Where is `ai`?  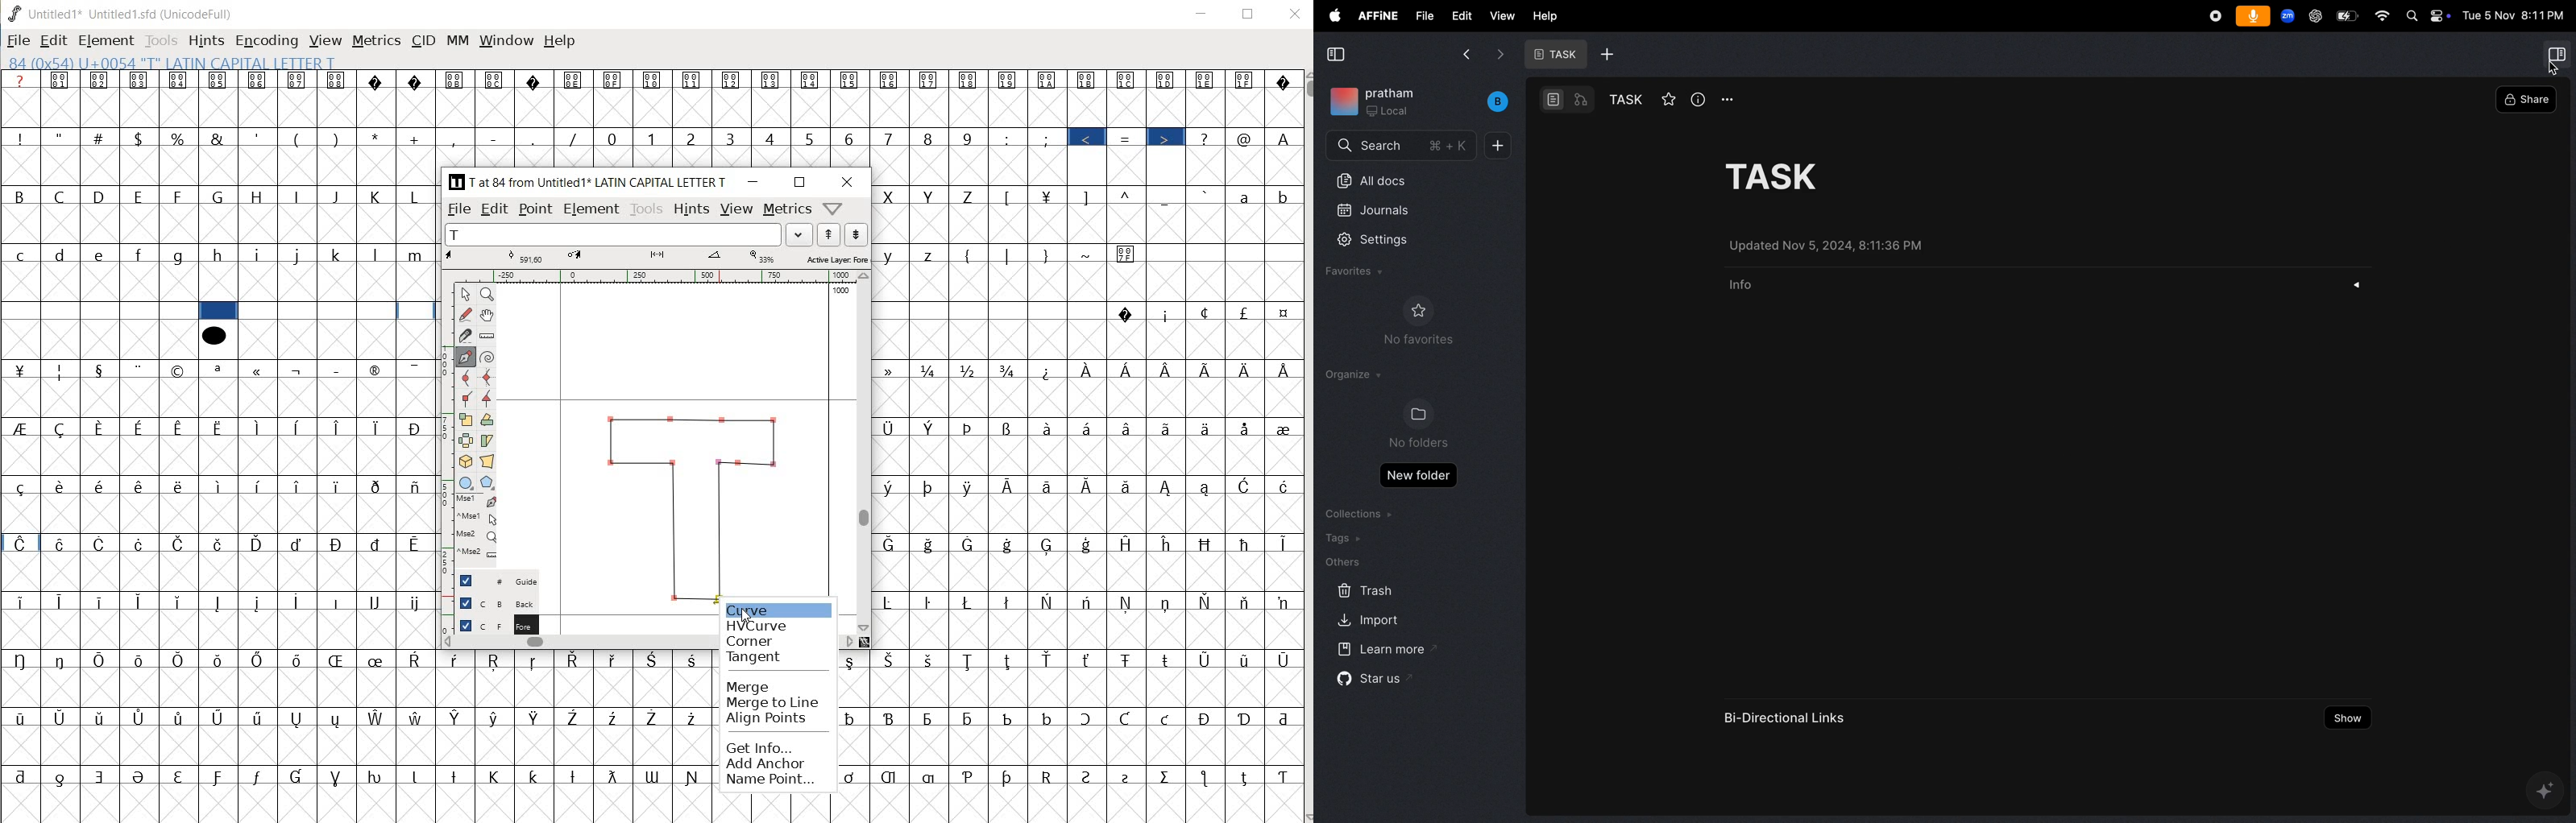
ai is located at coordinates (2545, 791).